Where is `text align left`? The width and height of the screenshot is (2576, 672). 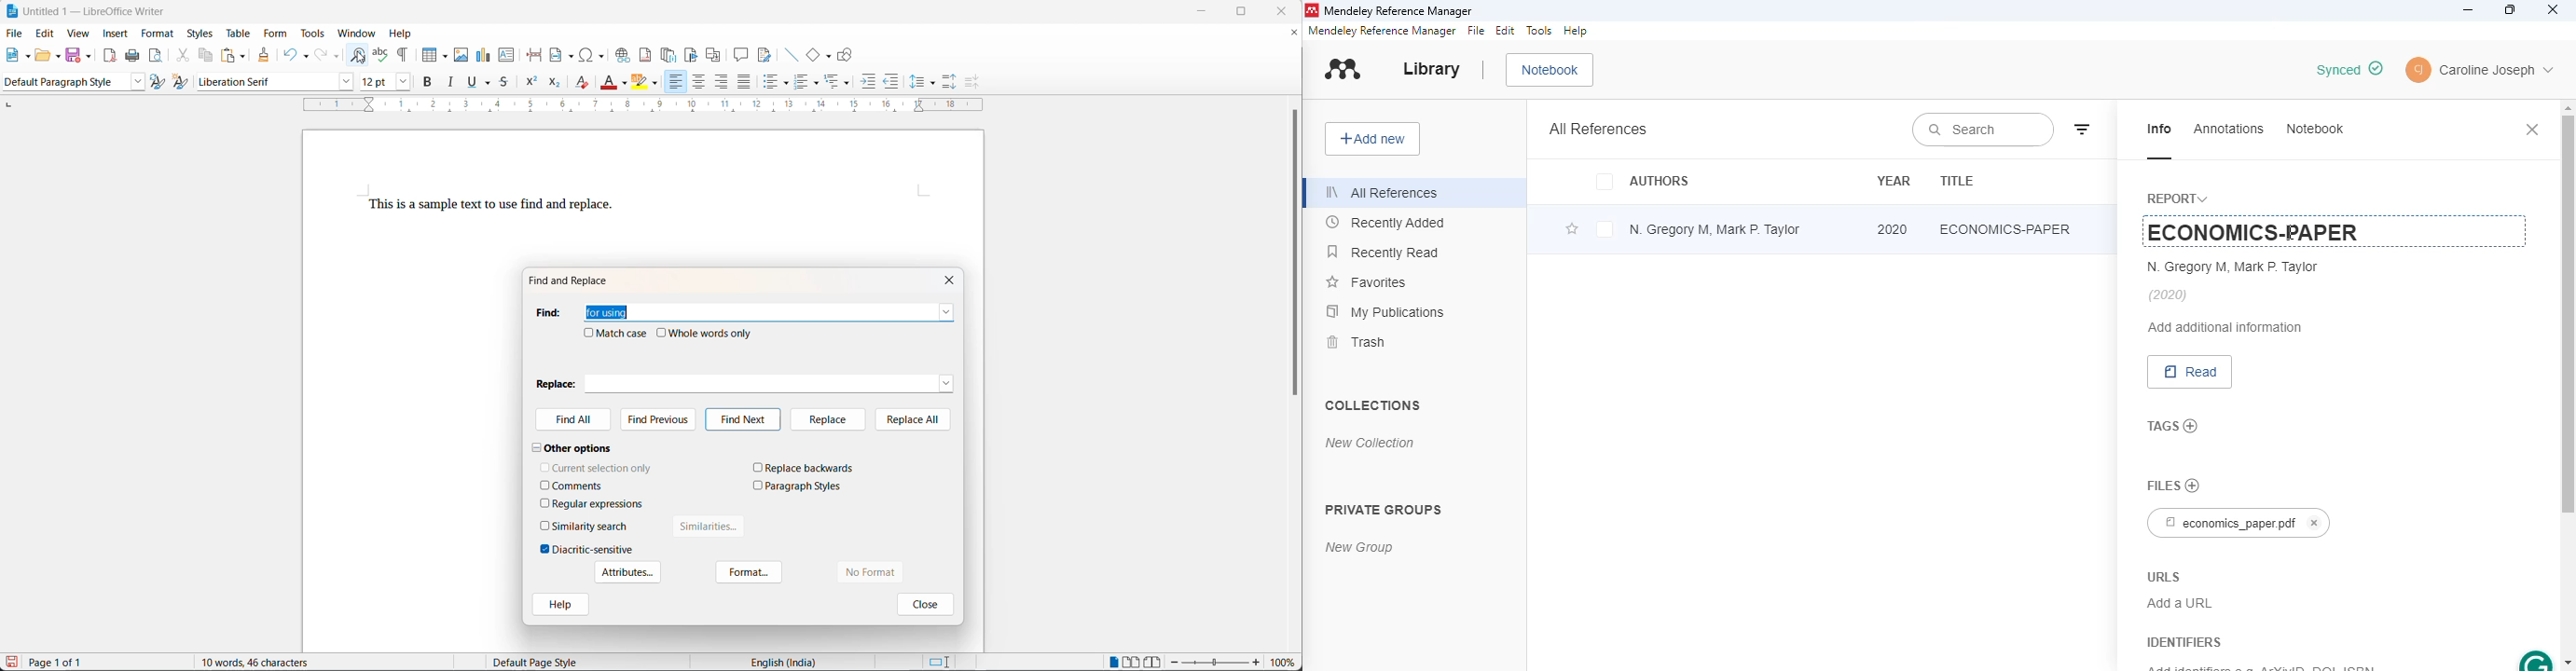
text align left is located at coordinates (675, 82).